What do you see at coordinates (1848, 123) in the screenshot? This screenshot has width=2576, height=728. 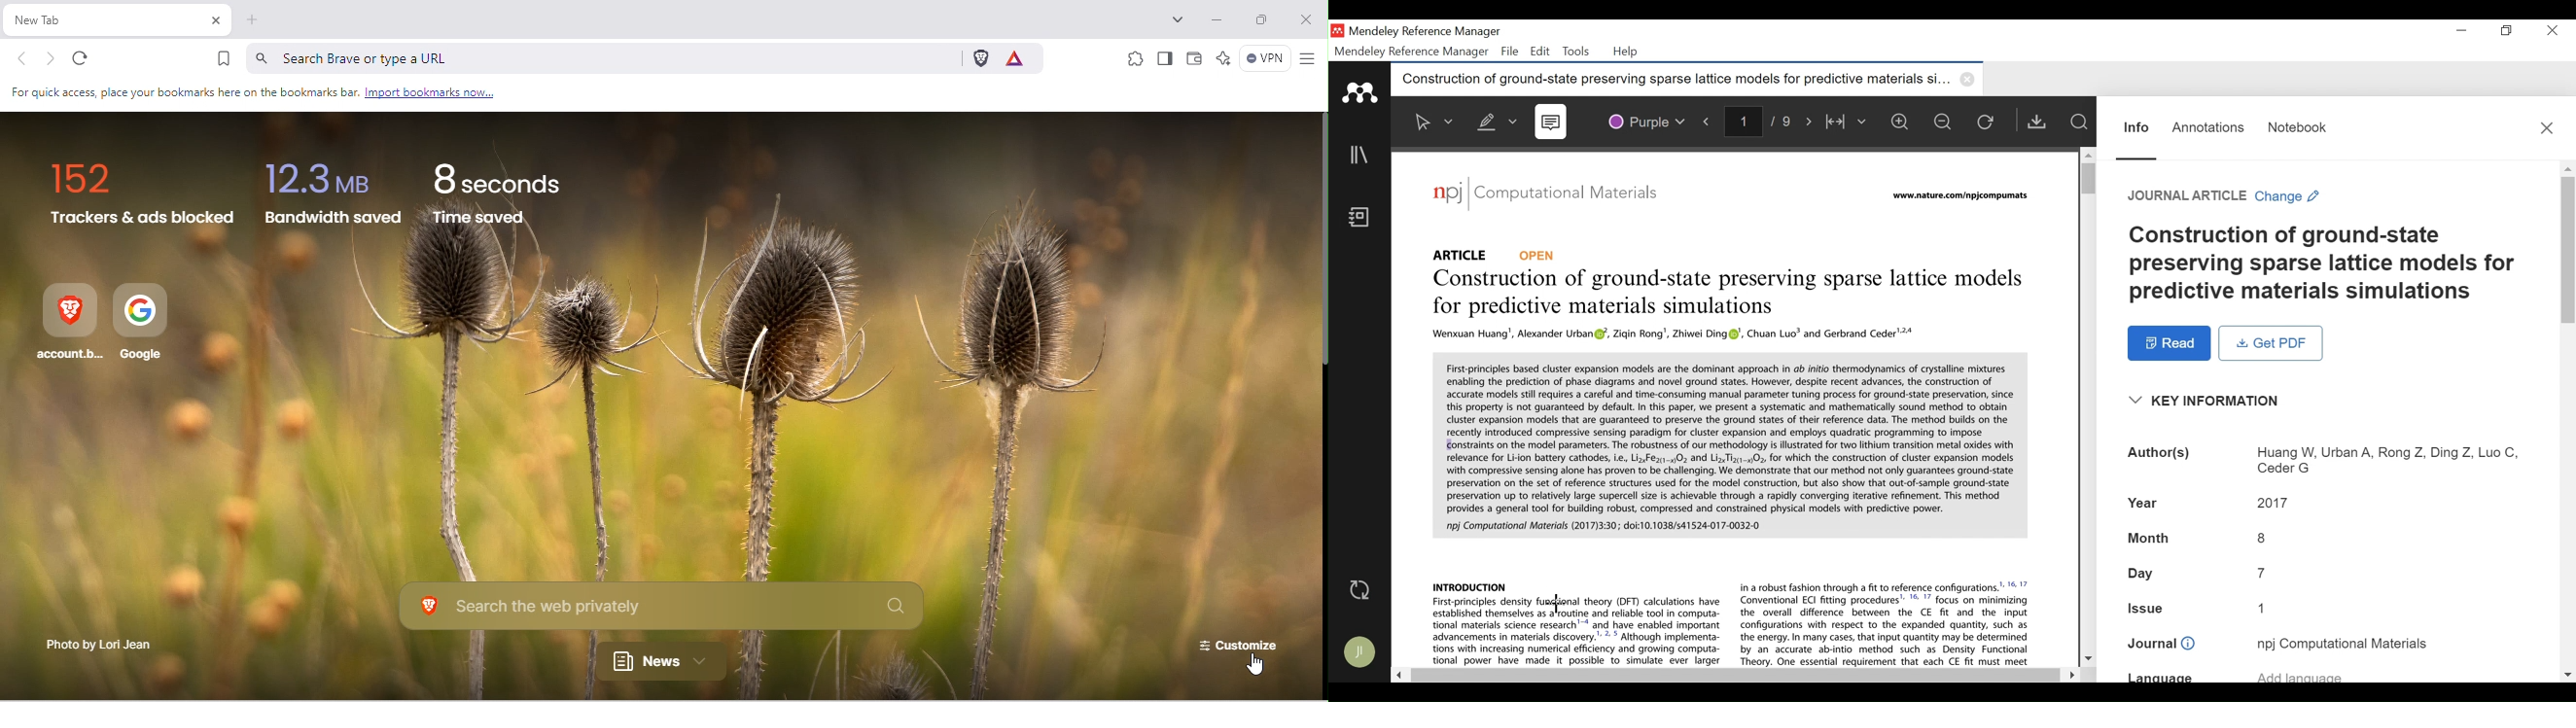 I see `Width to fit` at bounding box center [1848, 123].